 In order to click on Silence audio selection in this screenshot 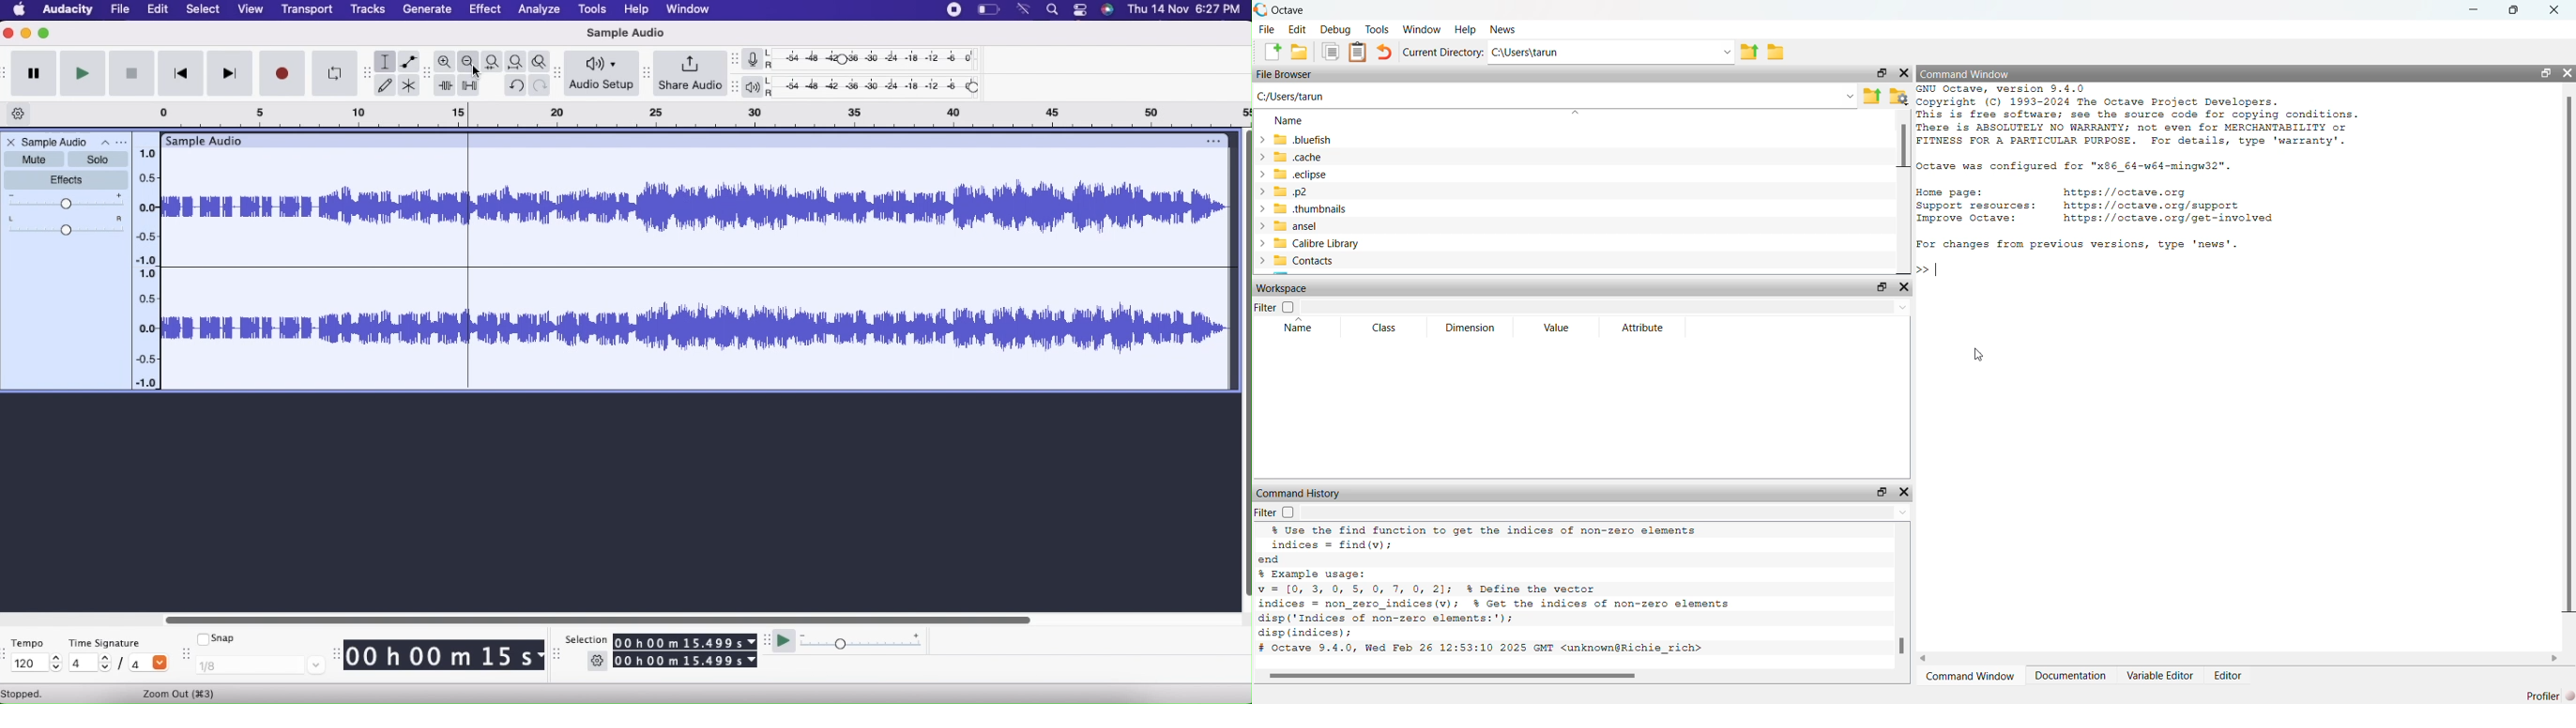, I will do `click(470, 84)`.